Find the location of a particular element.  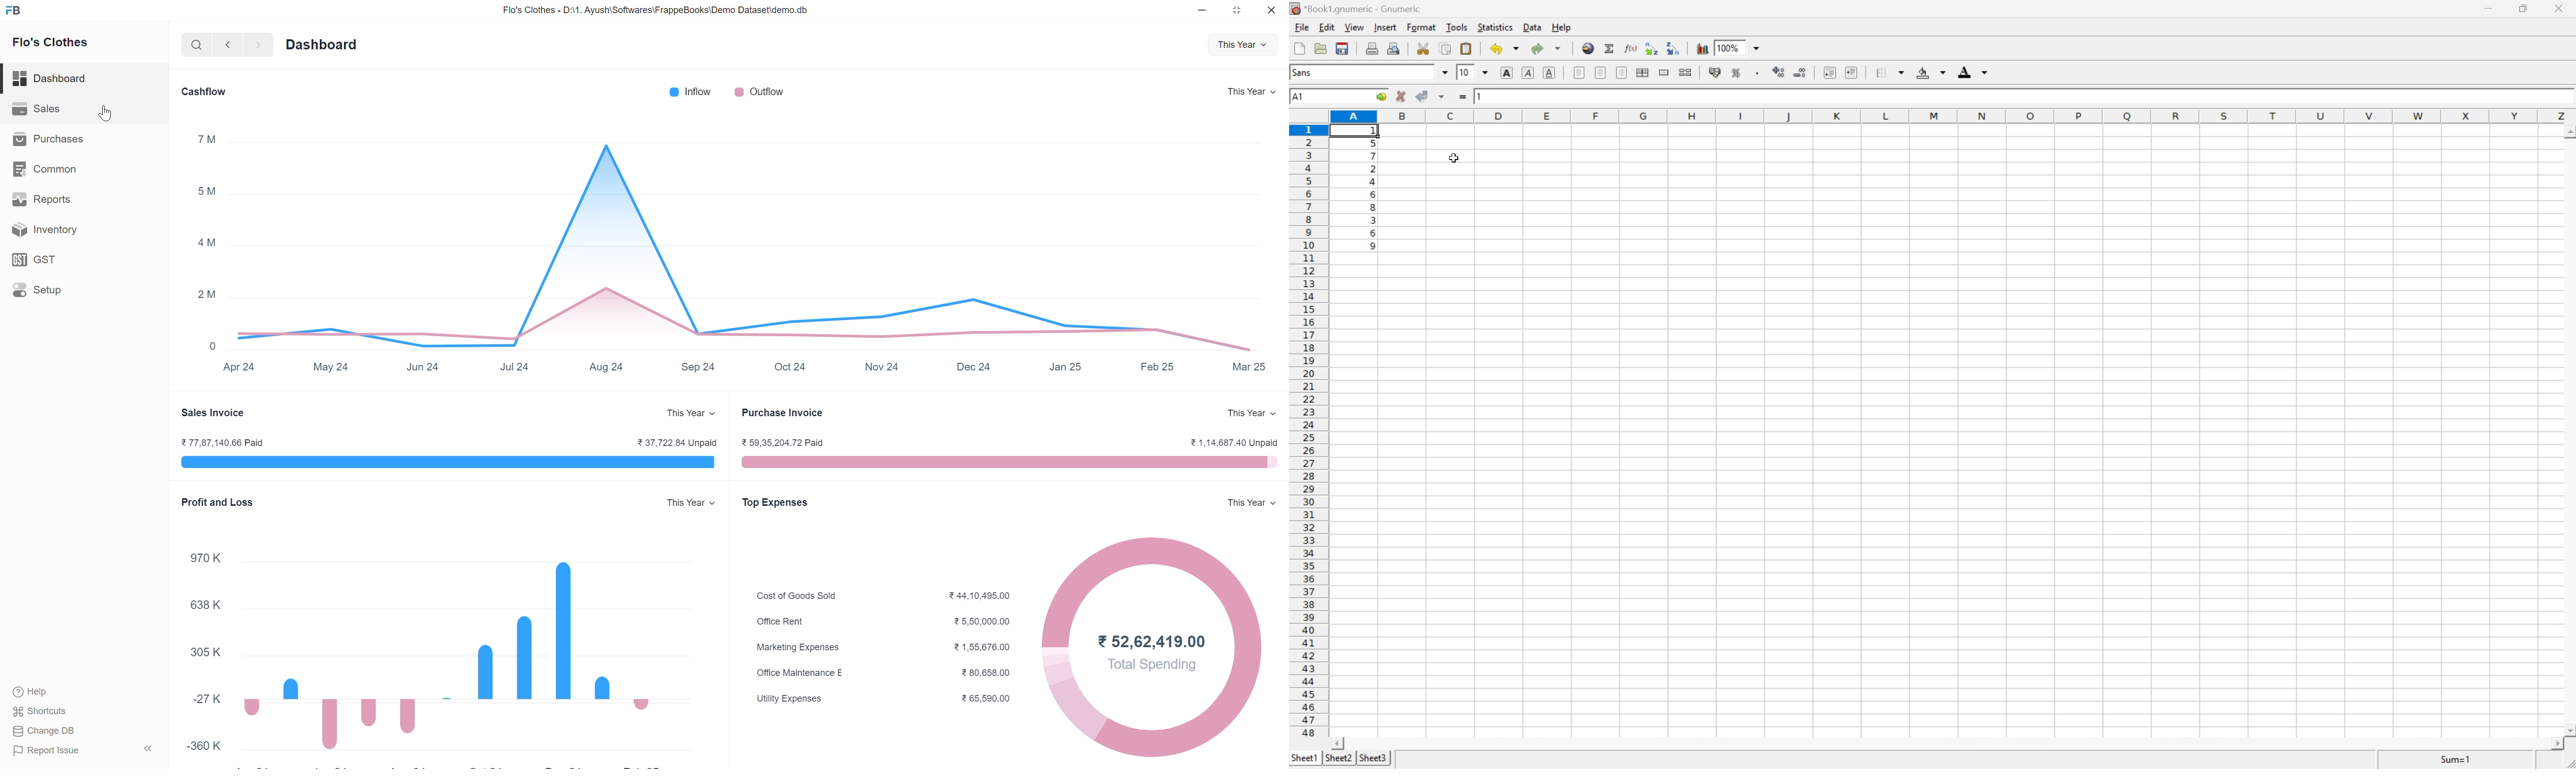

2M is located at coordinates (202, 293).